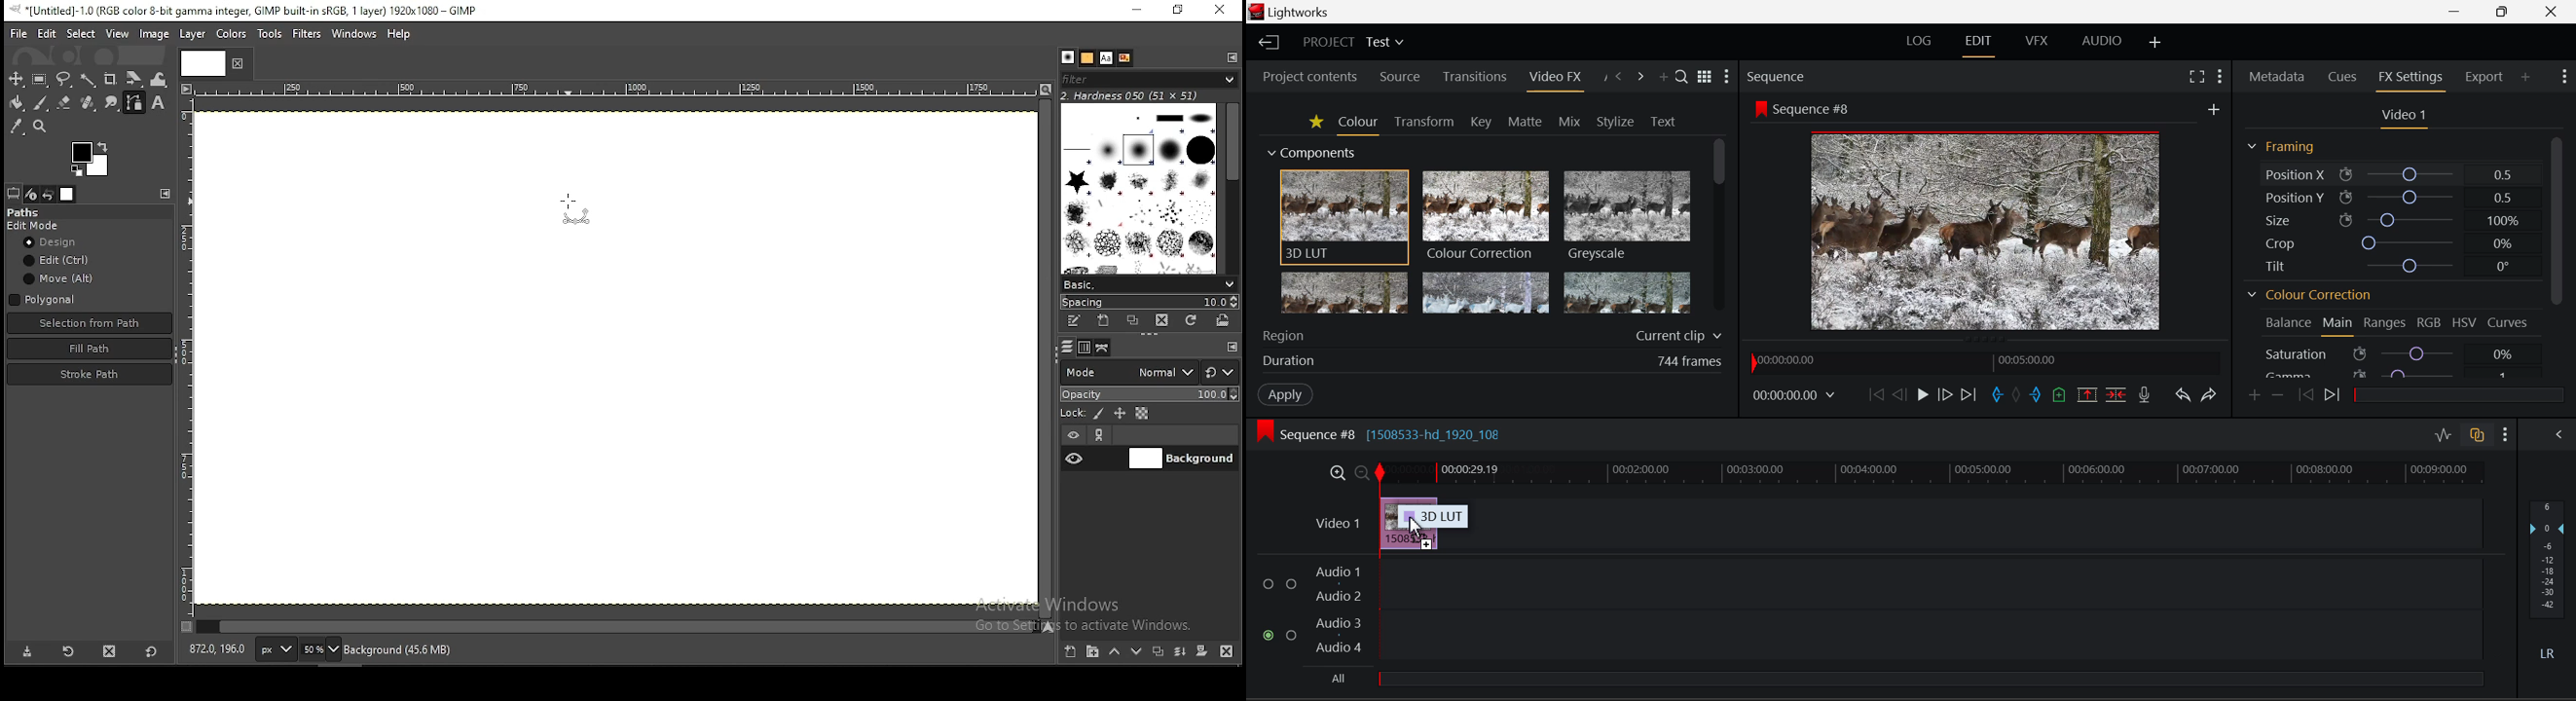  Describe the element at coordinates (614, 92) in the screenshot. I see `horizontal scale` at that location.